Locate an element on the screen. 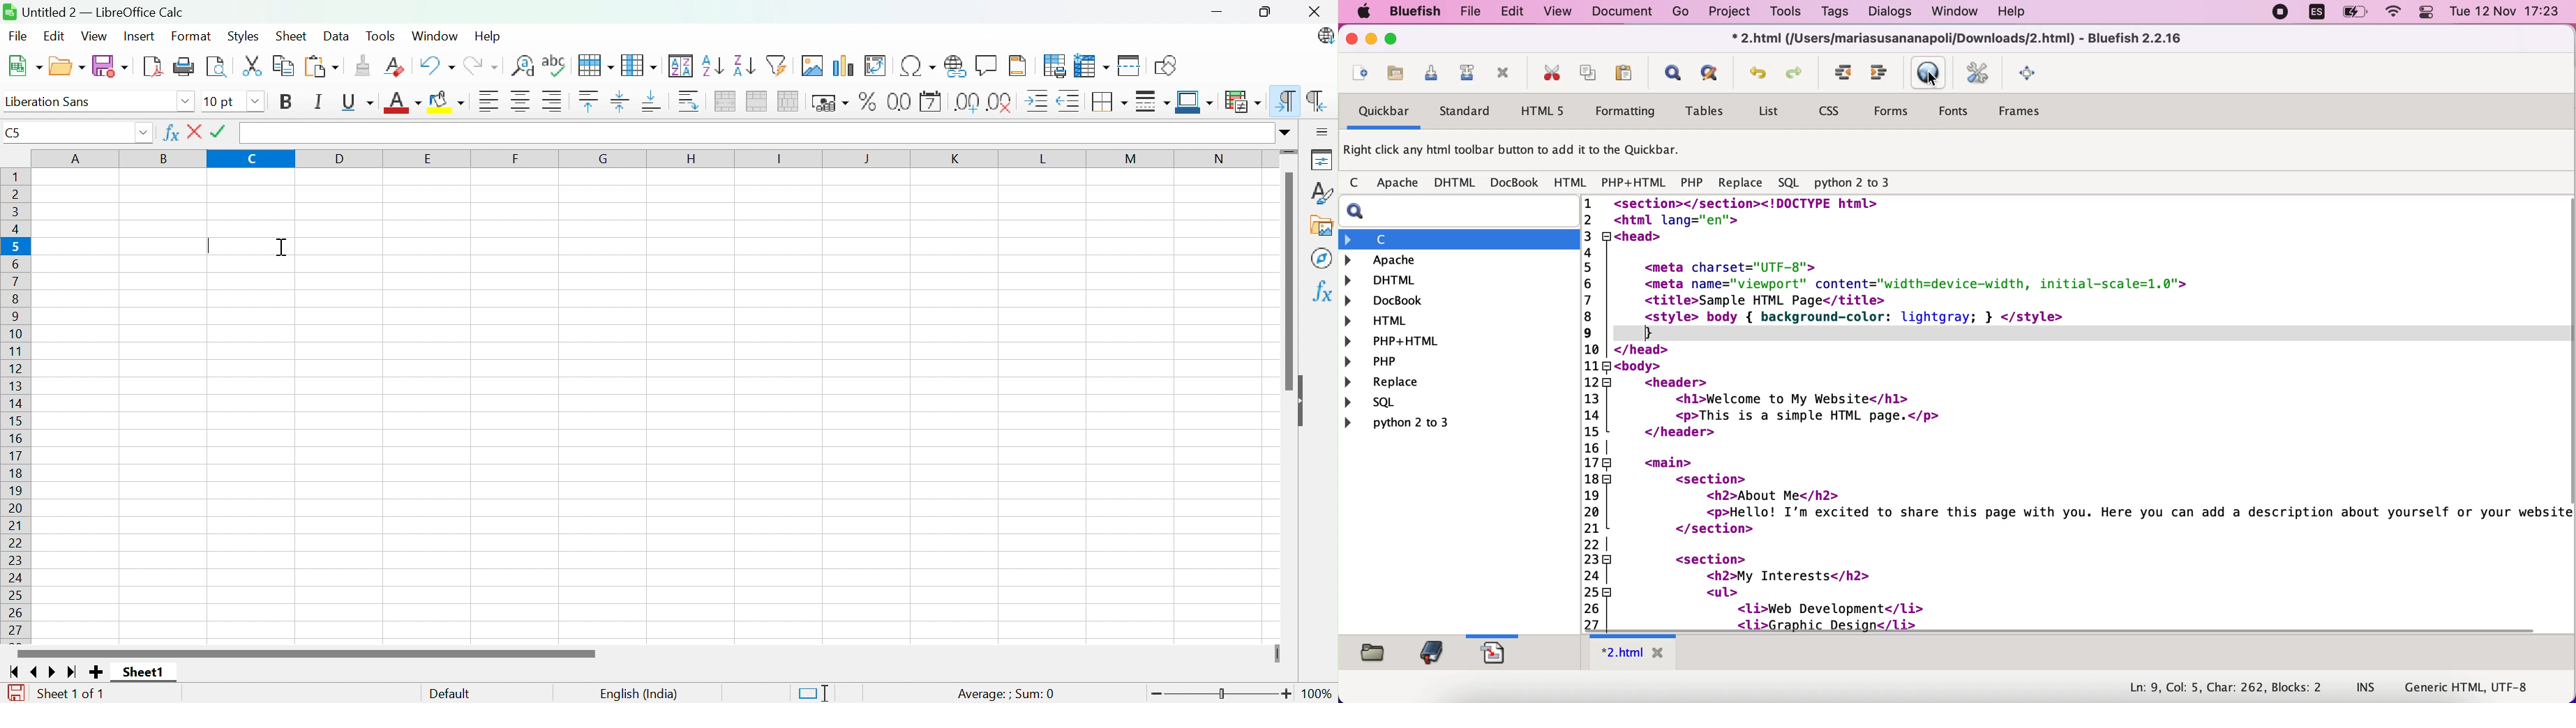 This screenshot has height=728, width=2576. minimize is located at coordinates (1372, 40).